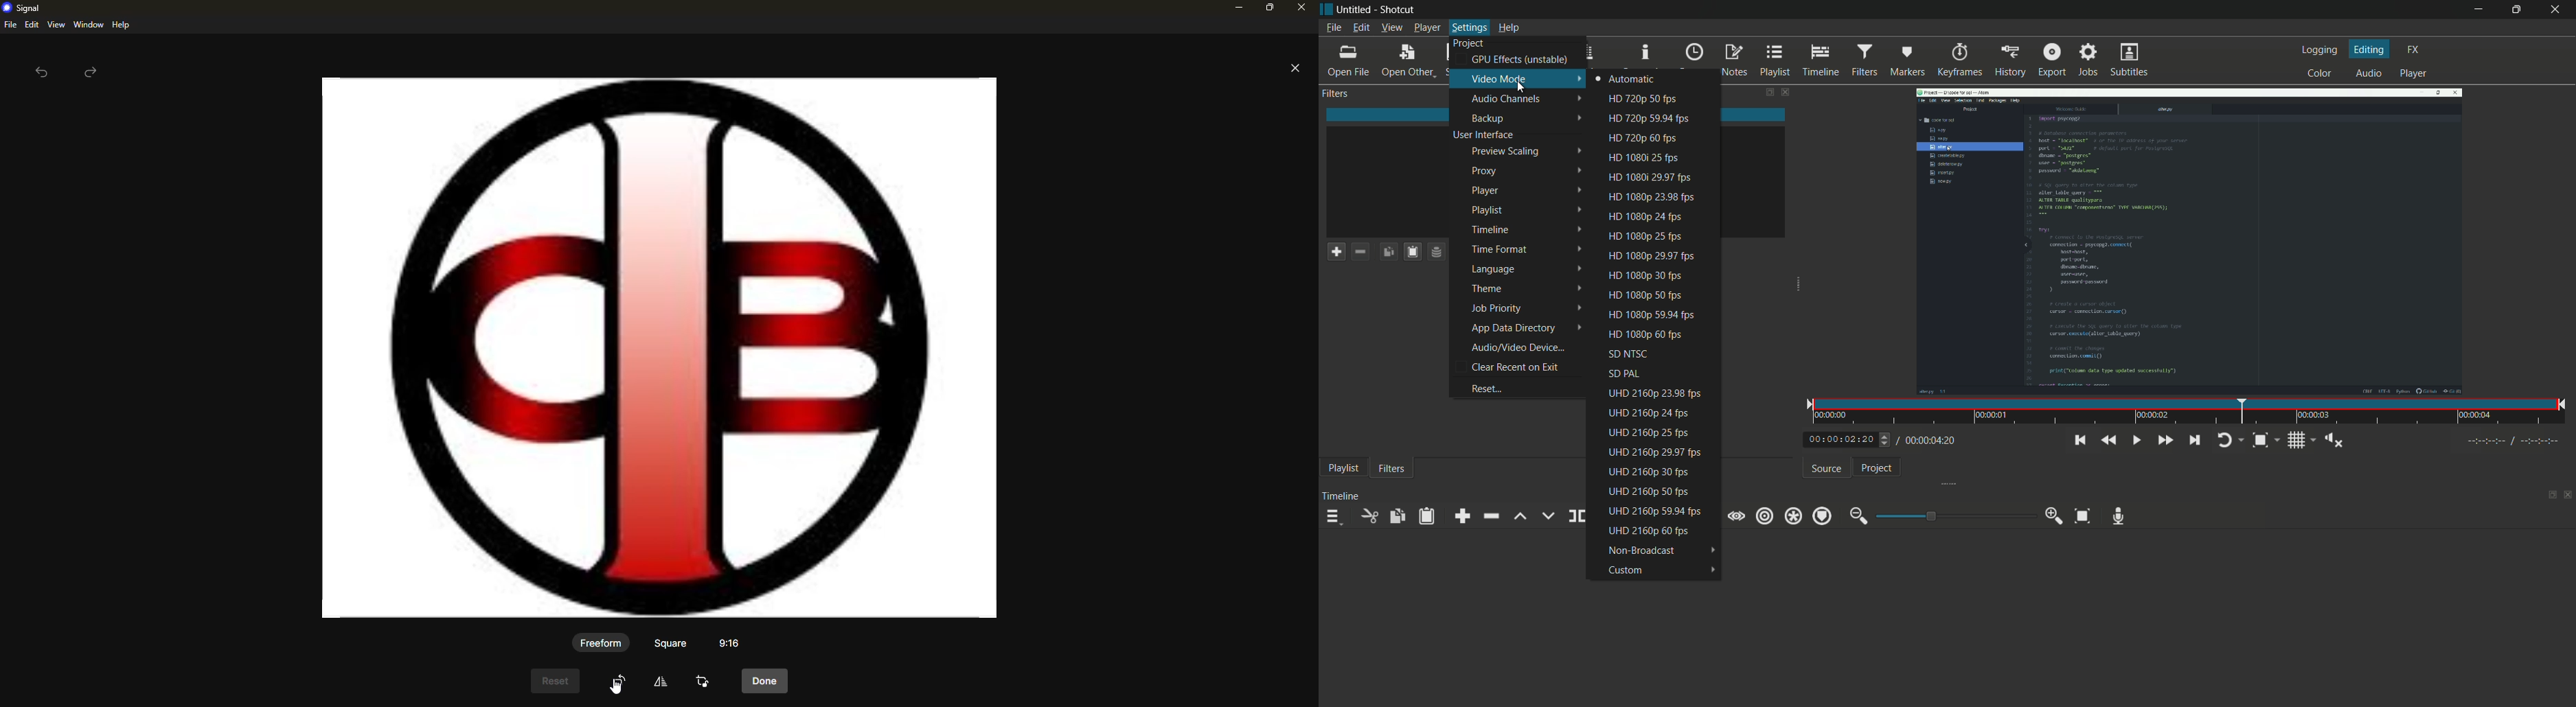 This screenshot has height=728, width=2576. Describe the element at coordinates (731, 641) in the screenshot. I see `aspect ratio` at that location.